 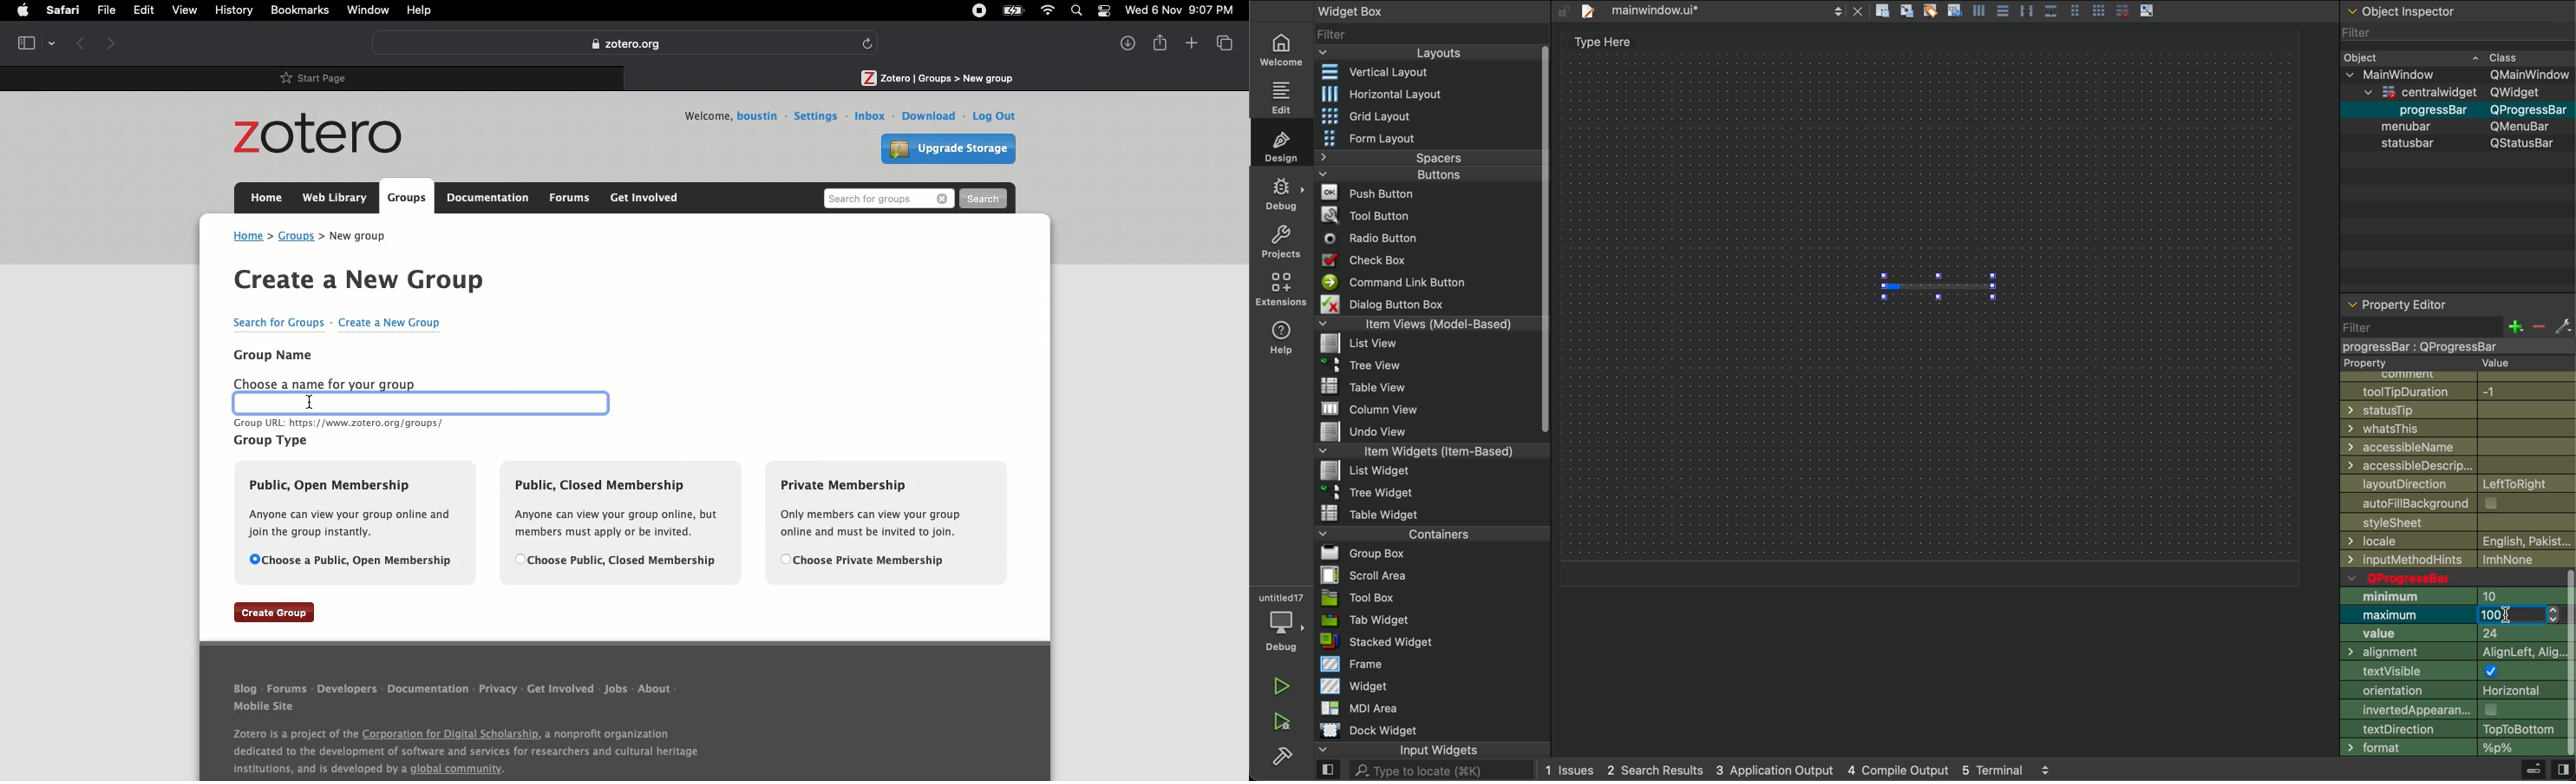 I want to click on open sidebar, so click(x=1328, y=771).